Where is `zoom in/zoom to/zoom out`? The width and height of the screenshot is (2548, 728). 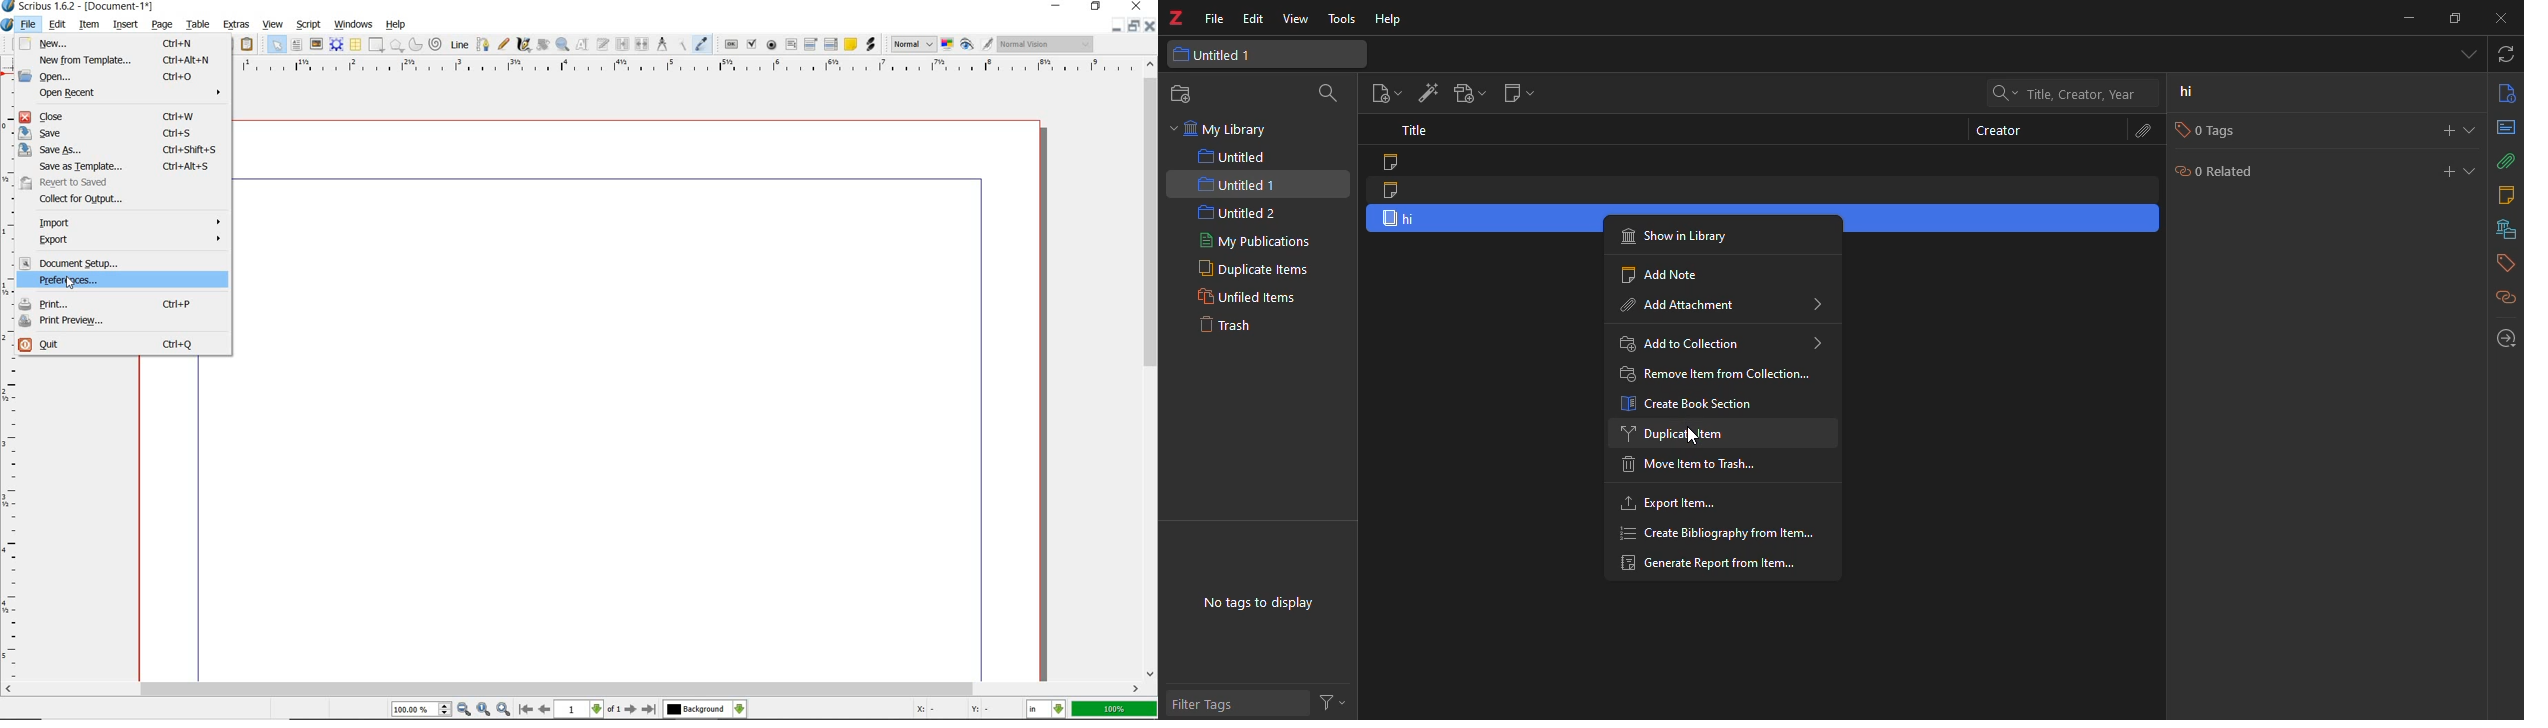 zoom in/zoom to/zoom out is located at coordinates (451, 710).